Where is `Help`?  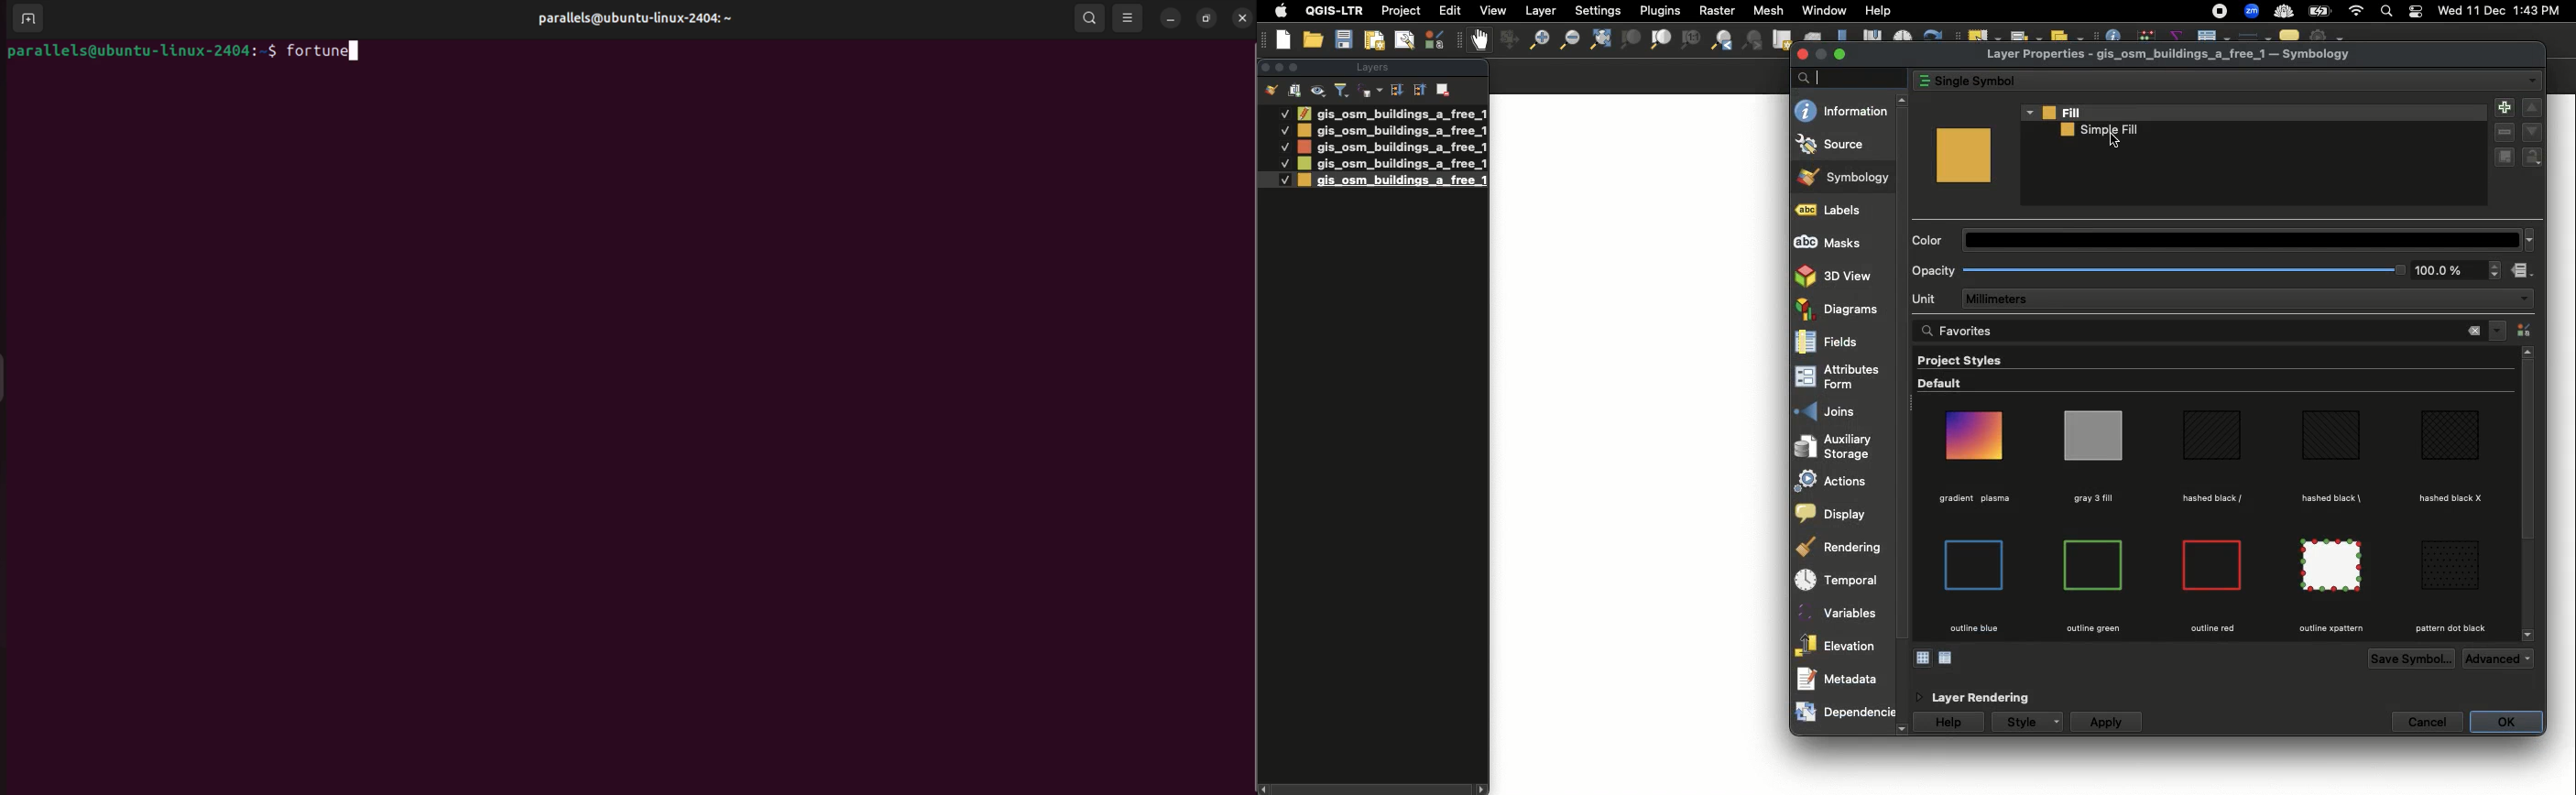 Help is located at coordinates (1950, 723).